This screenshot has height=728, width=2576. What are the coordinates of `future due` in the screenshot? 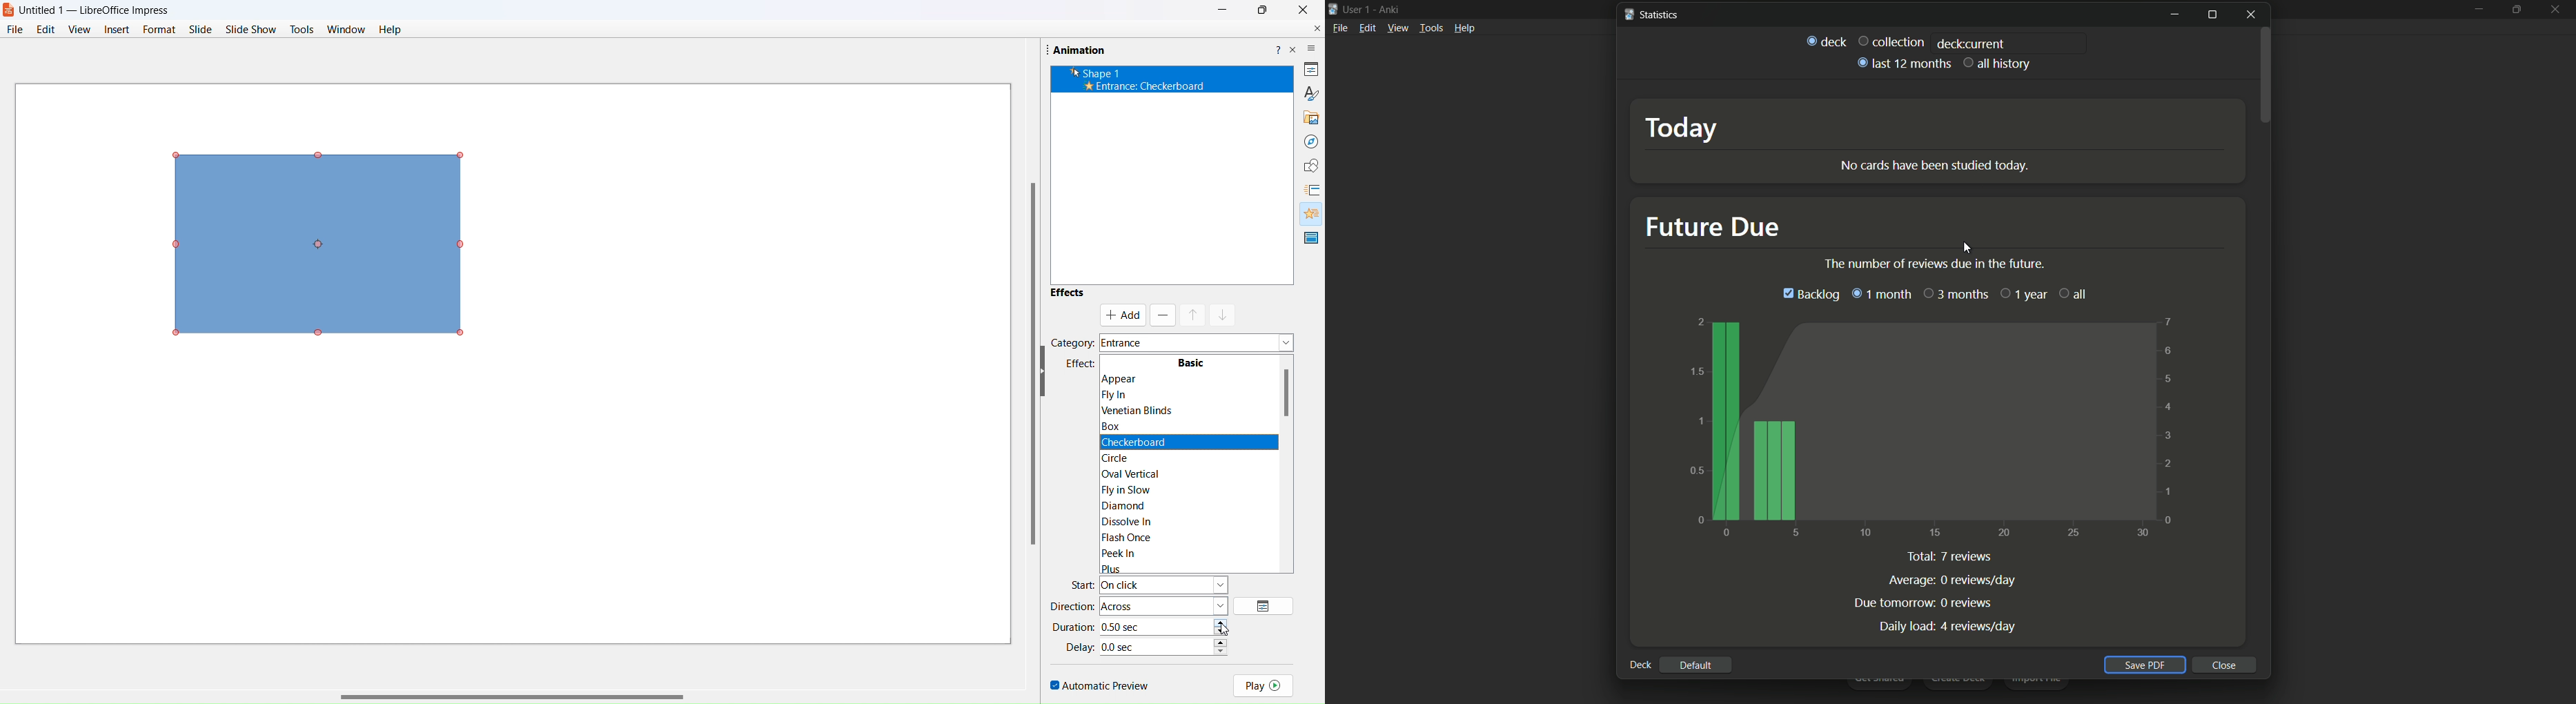 It's located at (1711, 227).